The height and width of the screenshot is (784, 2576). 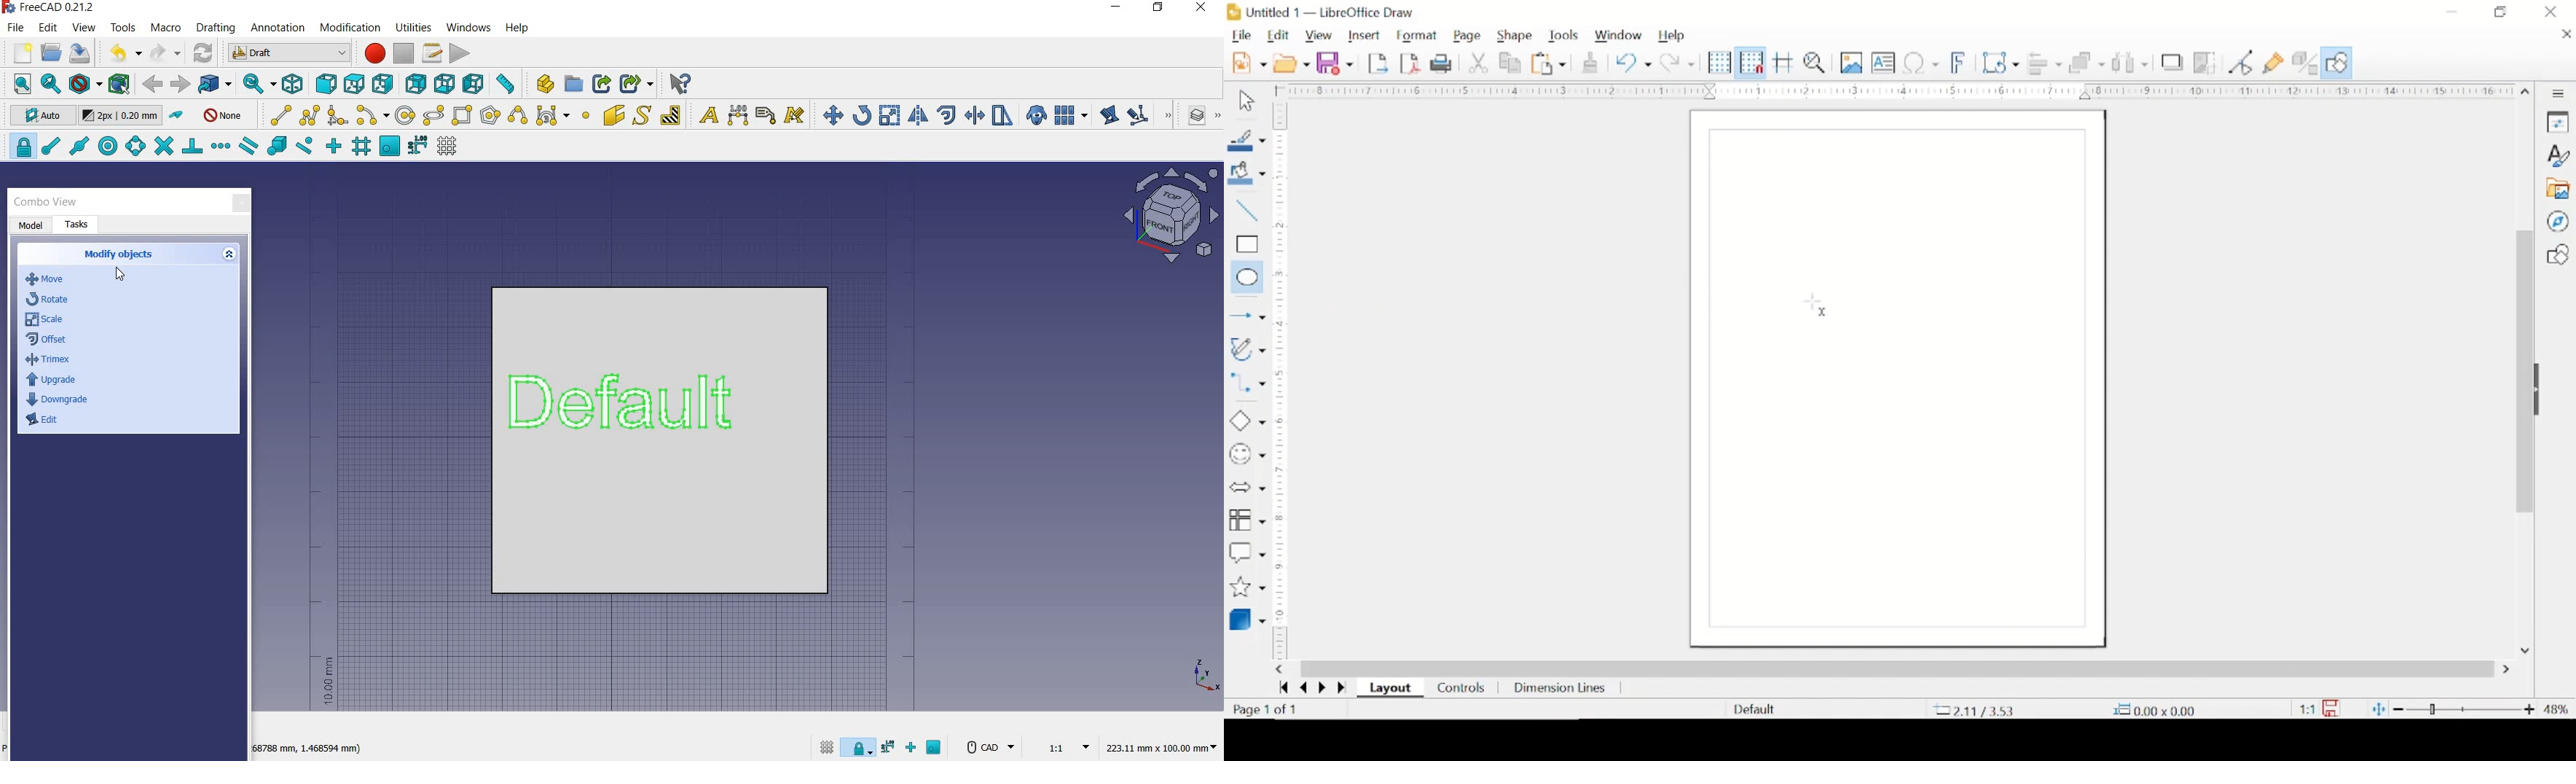 I want to click on shape from text, so click(x=641, y=114).